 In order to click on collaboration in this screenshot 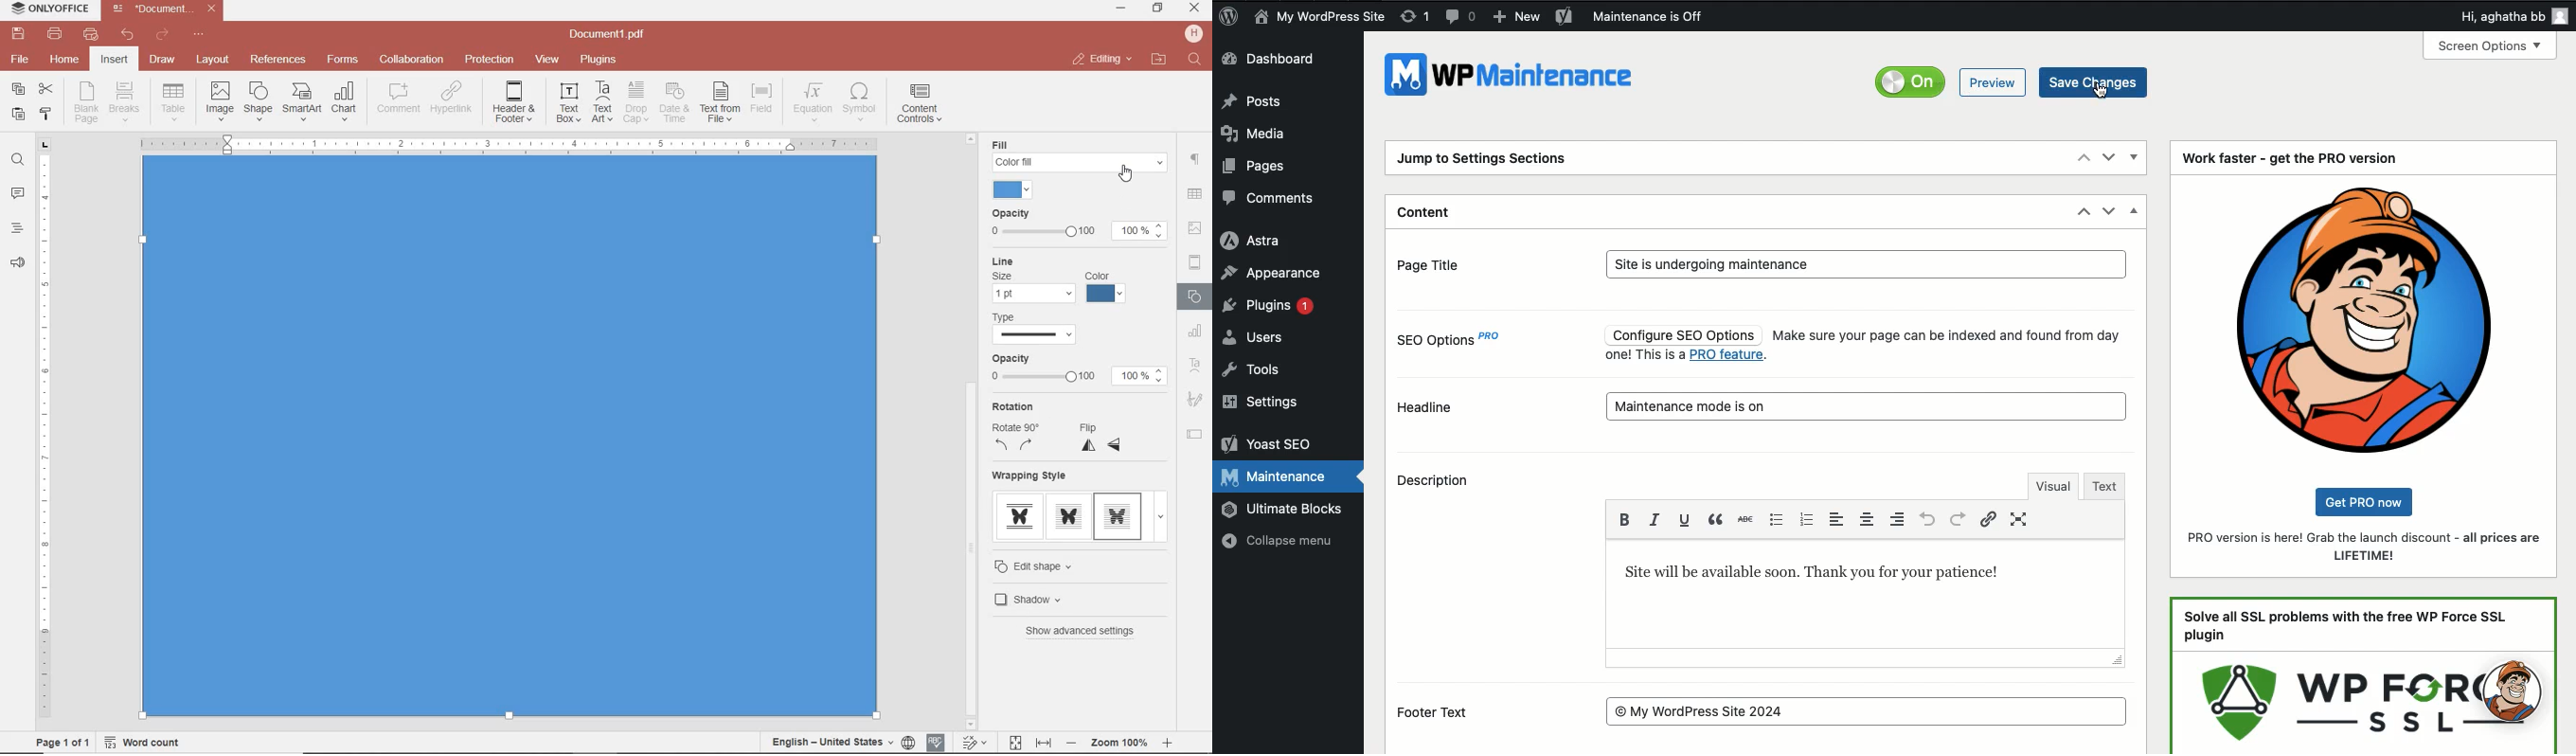, I will do `click(412, 60)`.